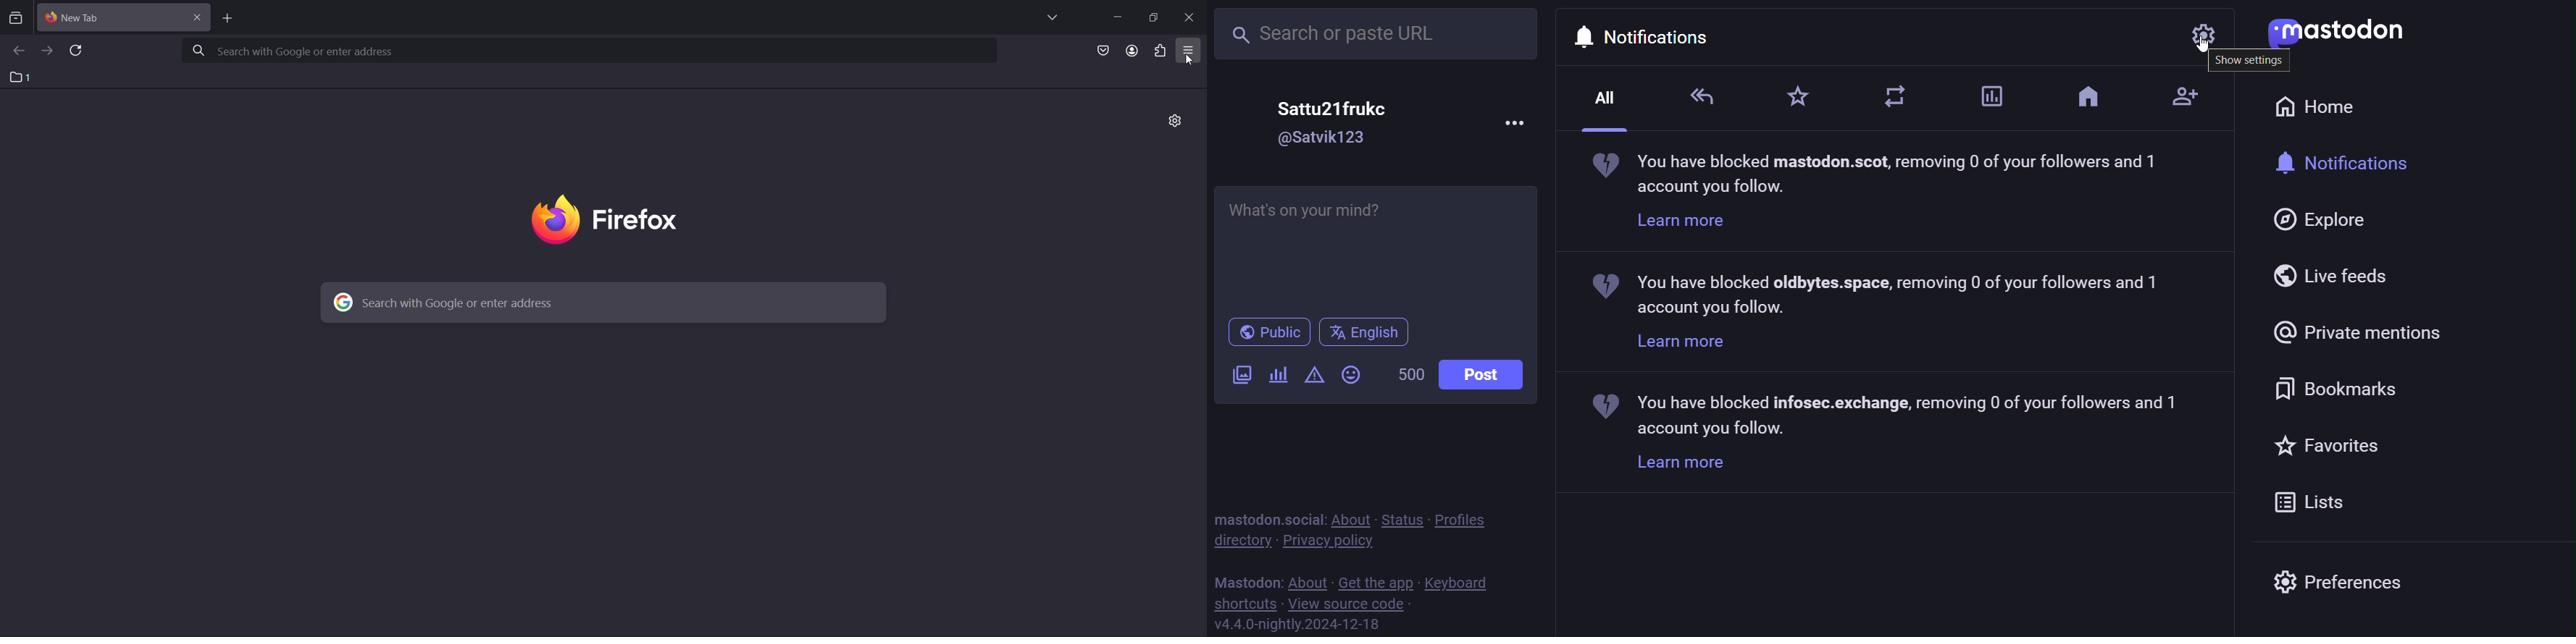 This screenshot has height=644, width=2576. I want to click on mastodon social, so click(1268, 517).